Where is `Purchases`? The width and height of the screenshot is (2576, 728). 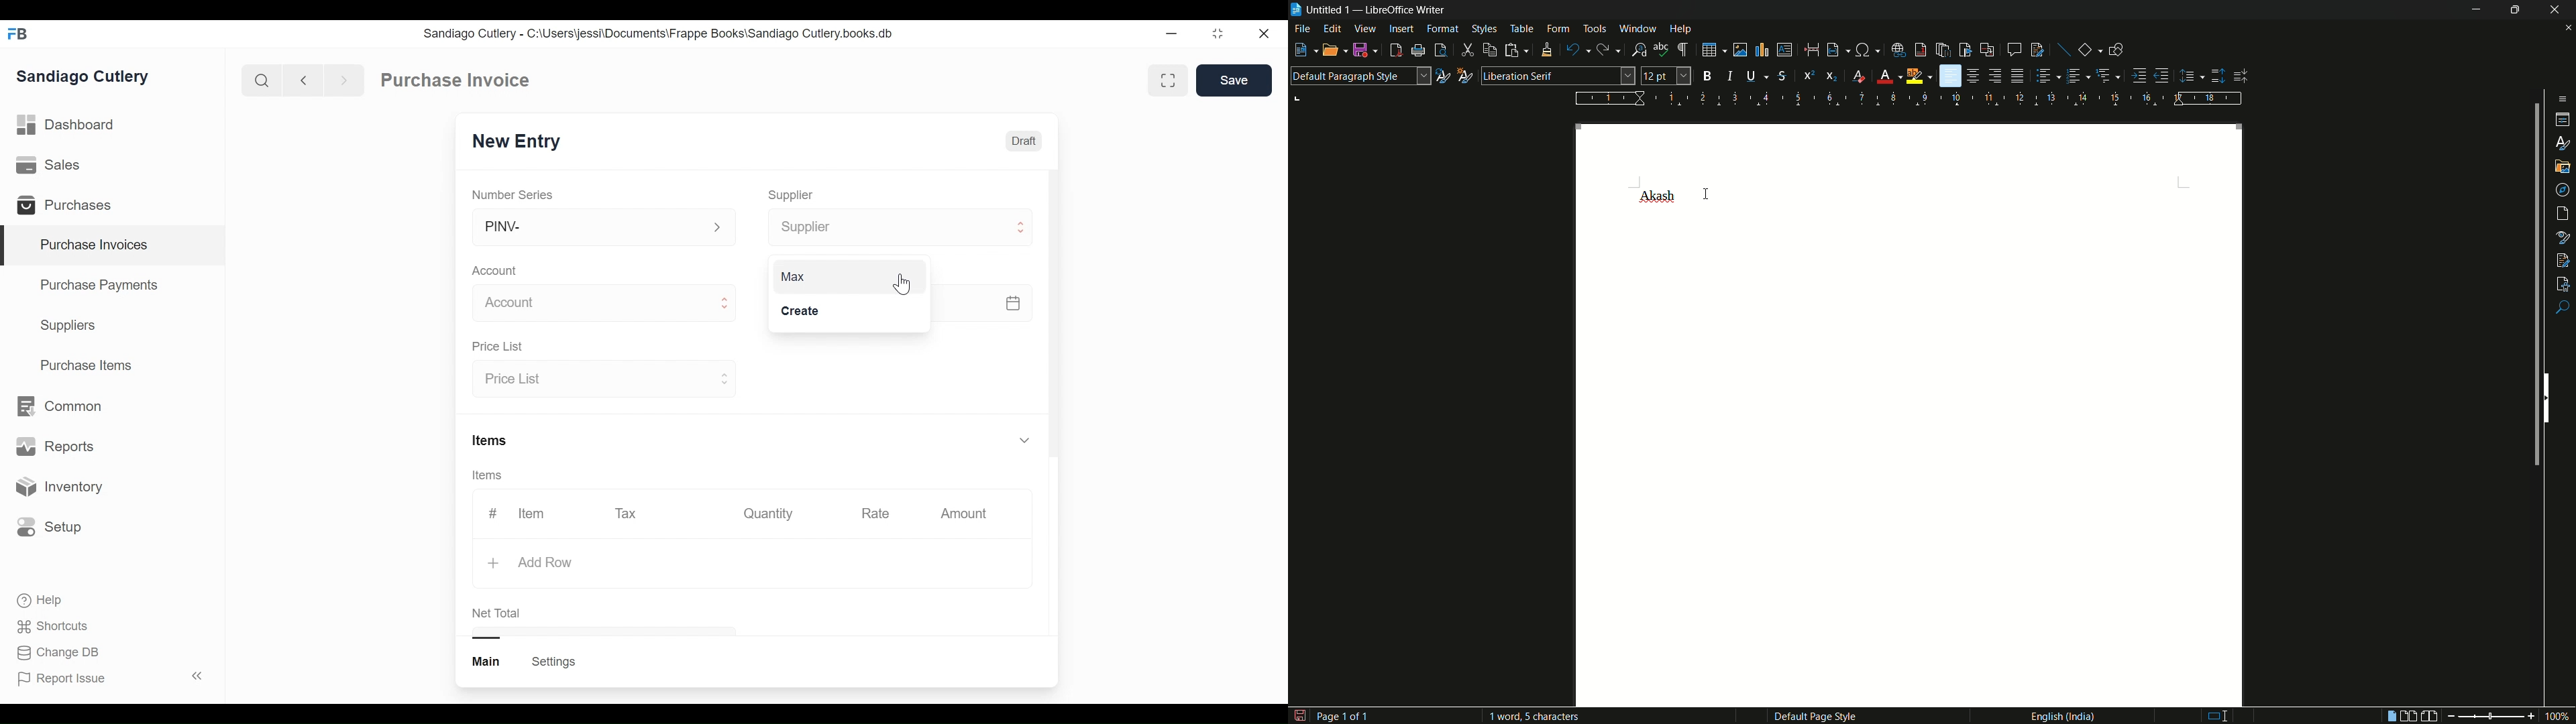
Purchases is located at coordinates (70, 207).